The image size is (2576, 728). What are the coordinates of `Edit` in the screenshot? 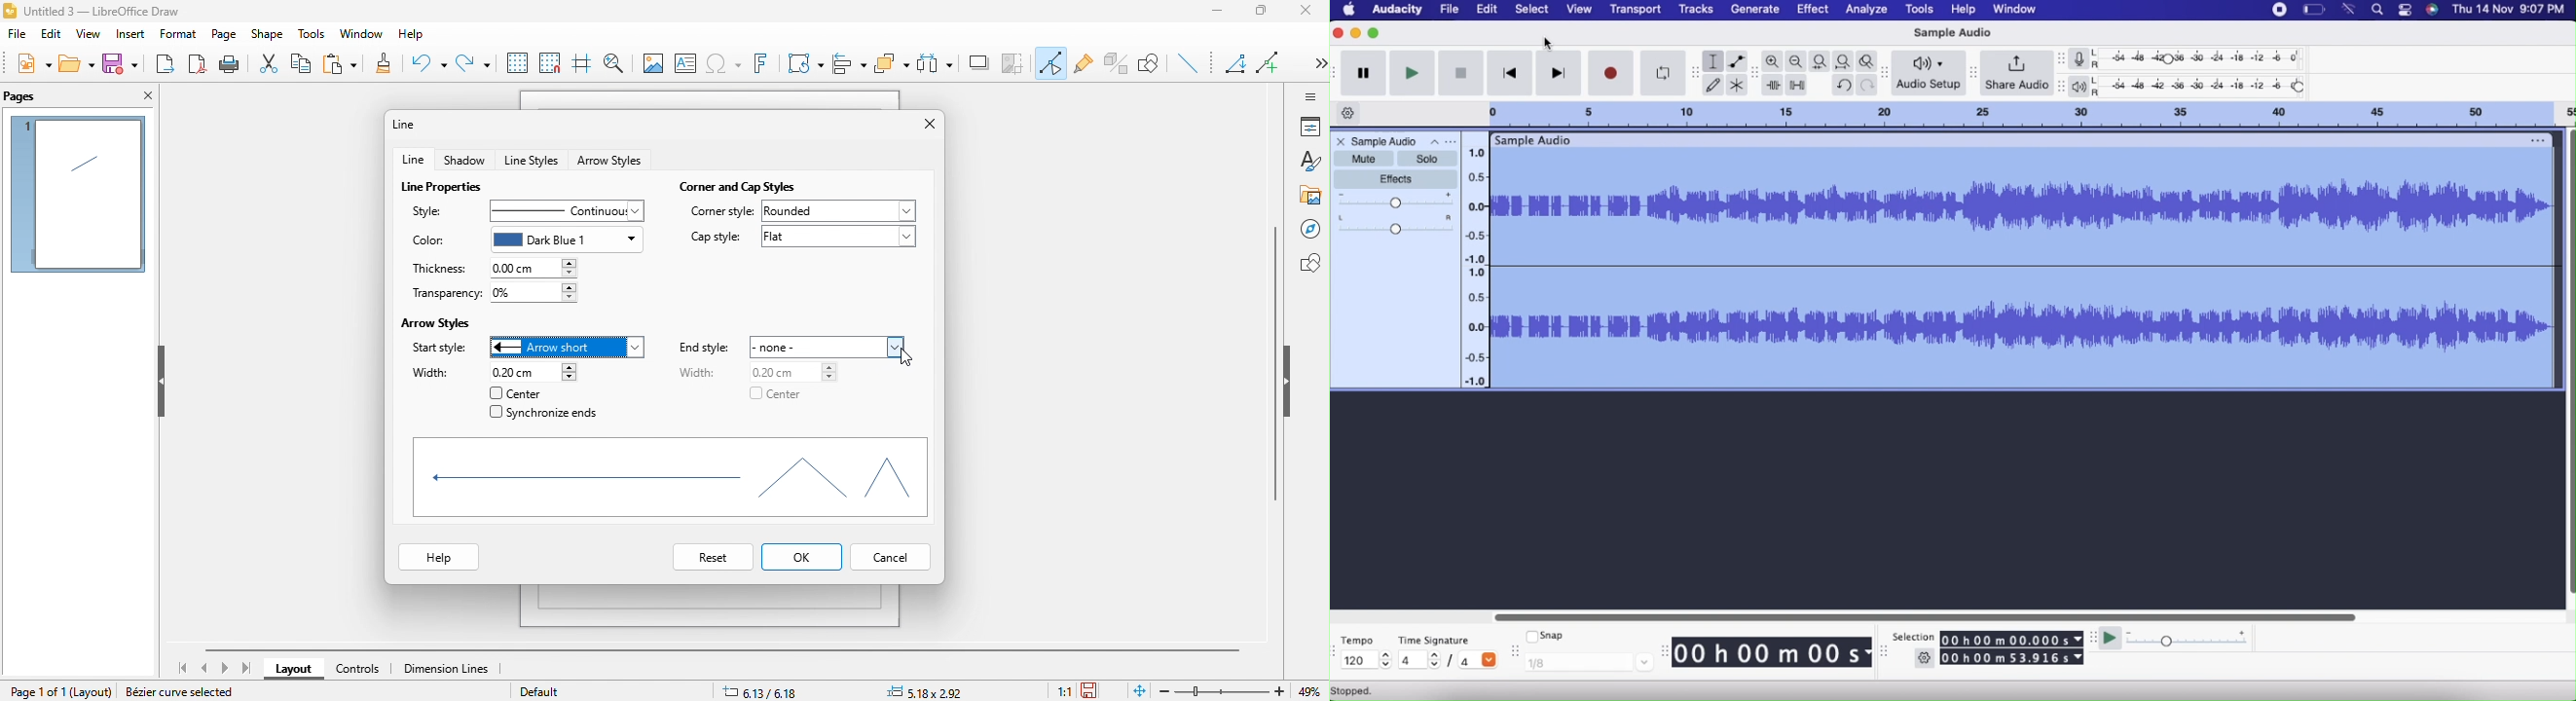 It's located at (1487, 9).